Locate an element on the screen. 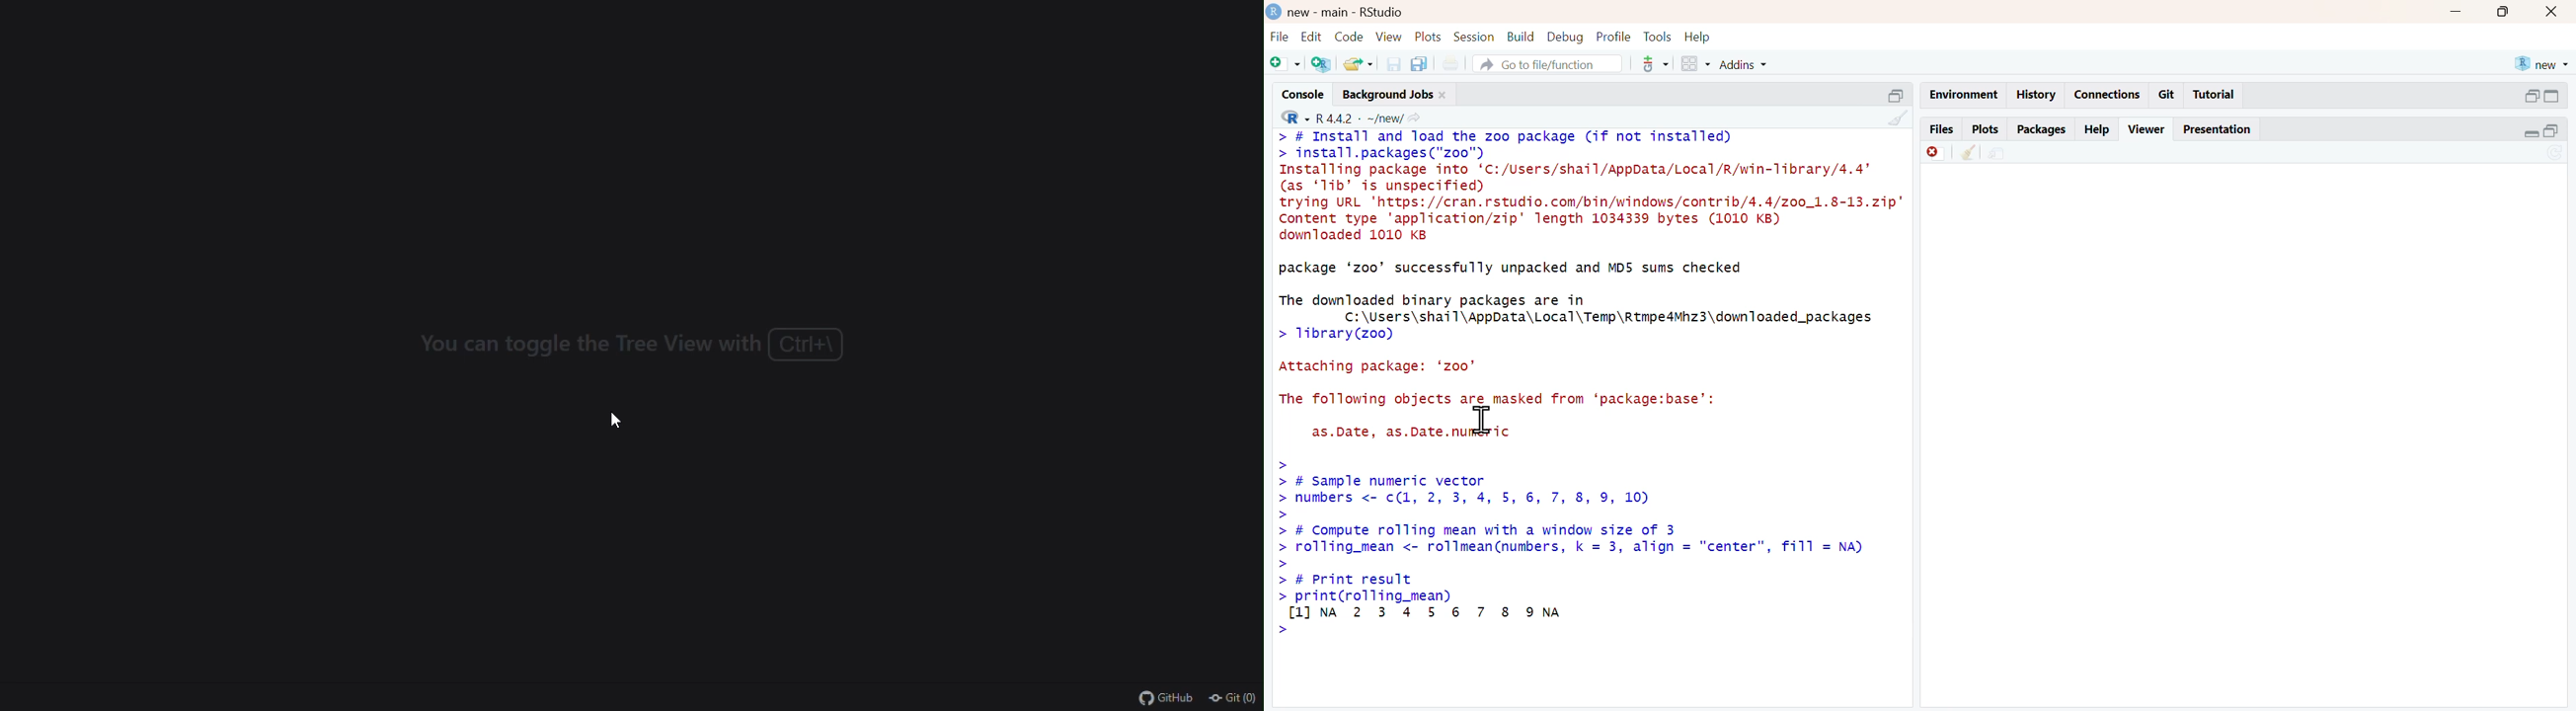 The width and height of the screenshot is (2576, 728). Tutorial  is located at coordinates (2215, 94).